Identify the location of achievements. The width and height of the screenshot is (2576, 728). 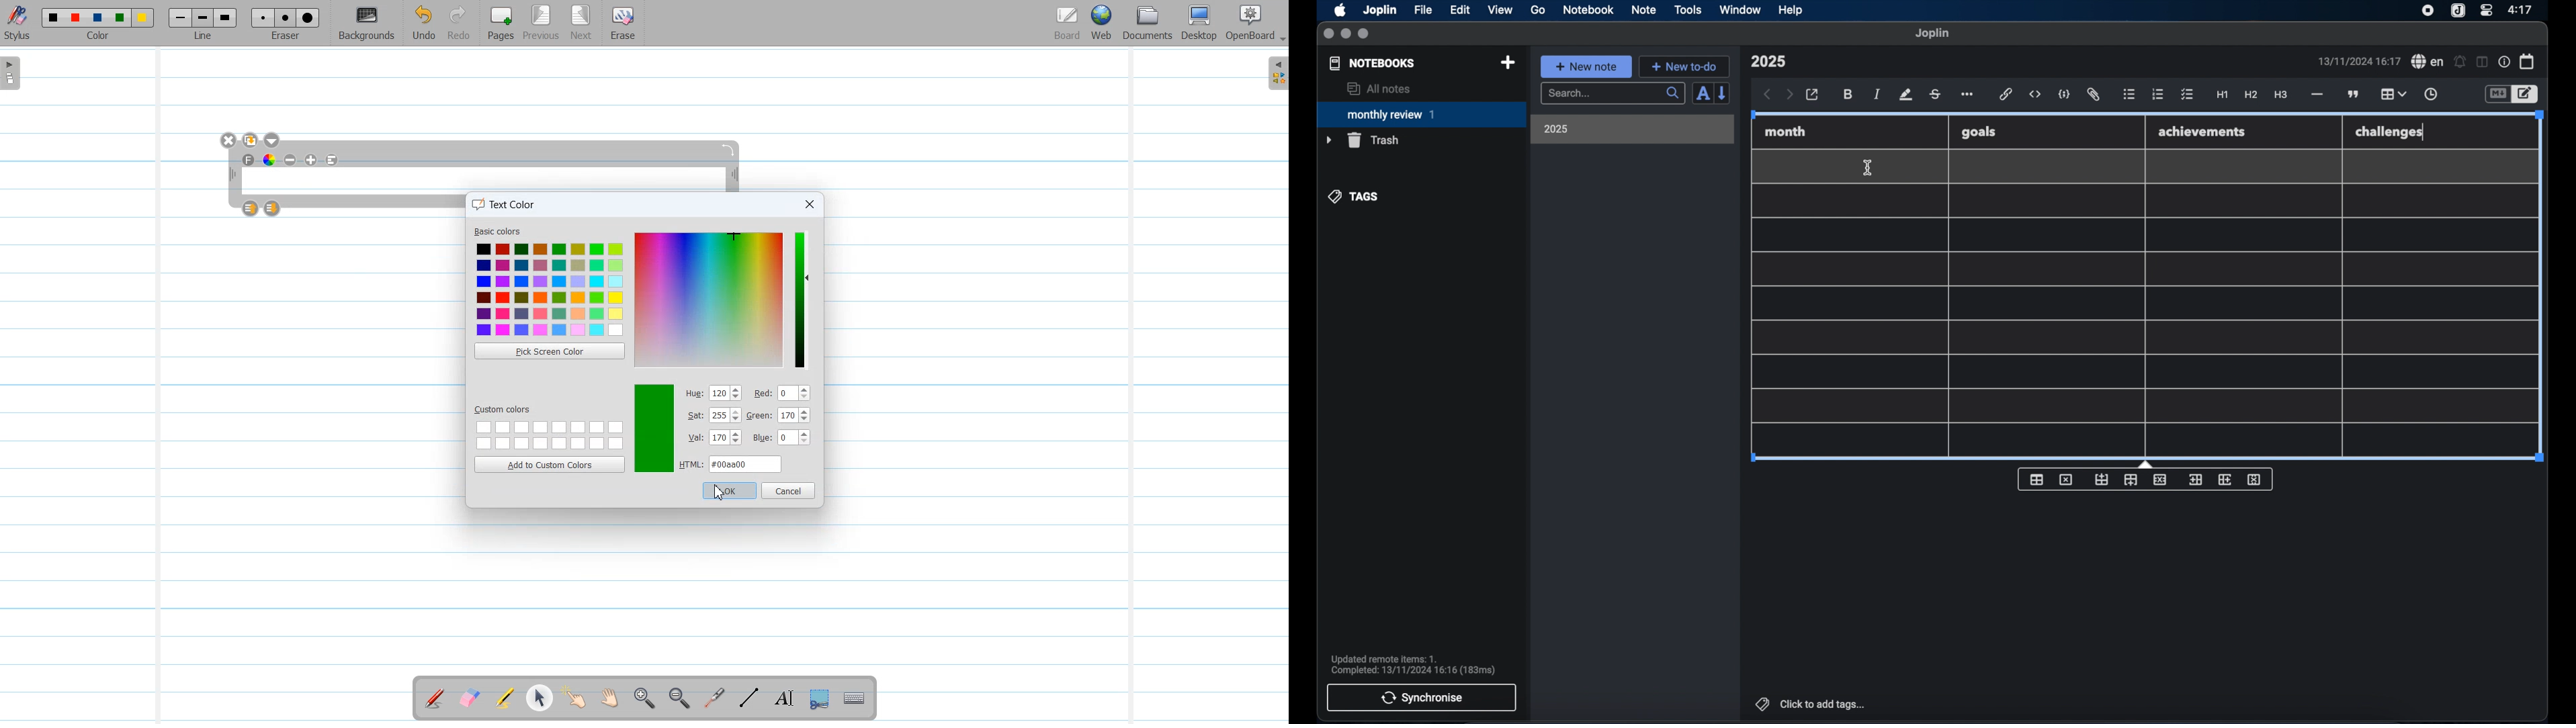
(2203, 132).